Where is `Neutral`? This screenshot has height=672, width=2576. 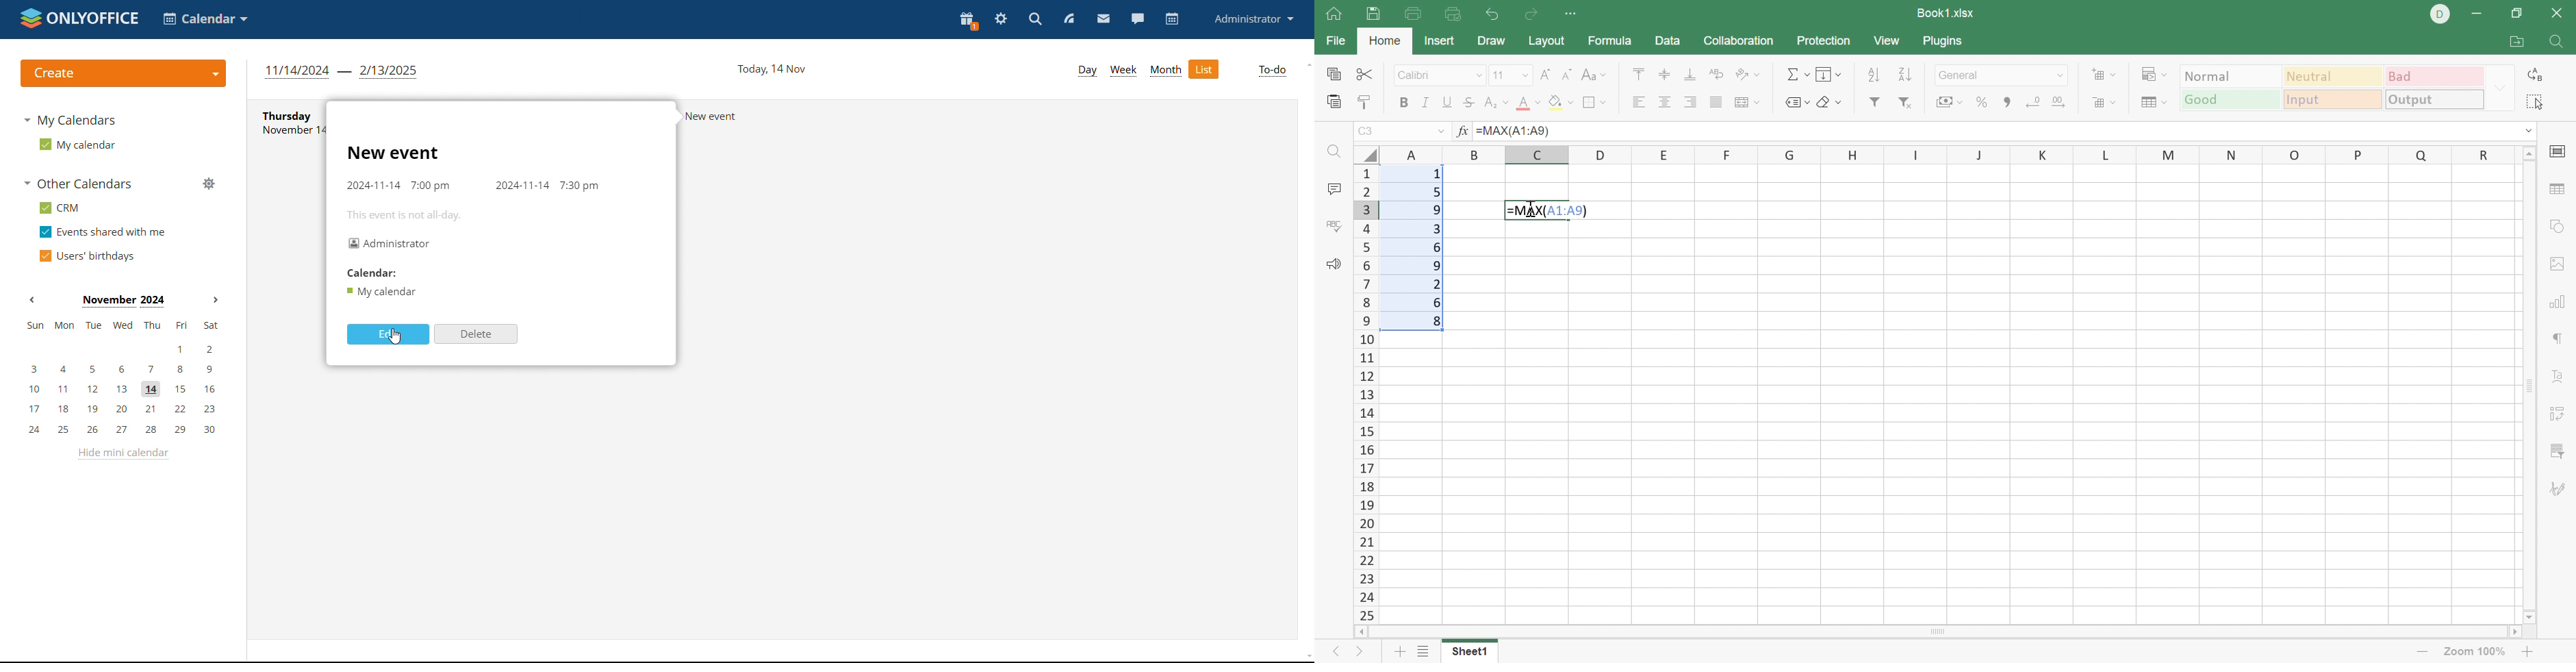
Neutral is located at coordinates (2334, 76).